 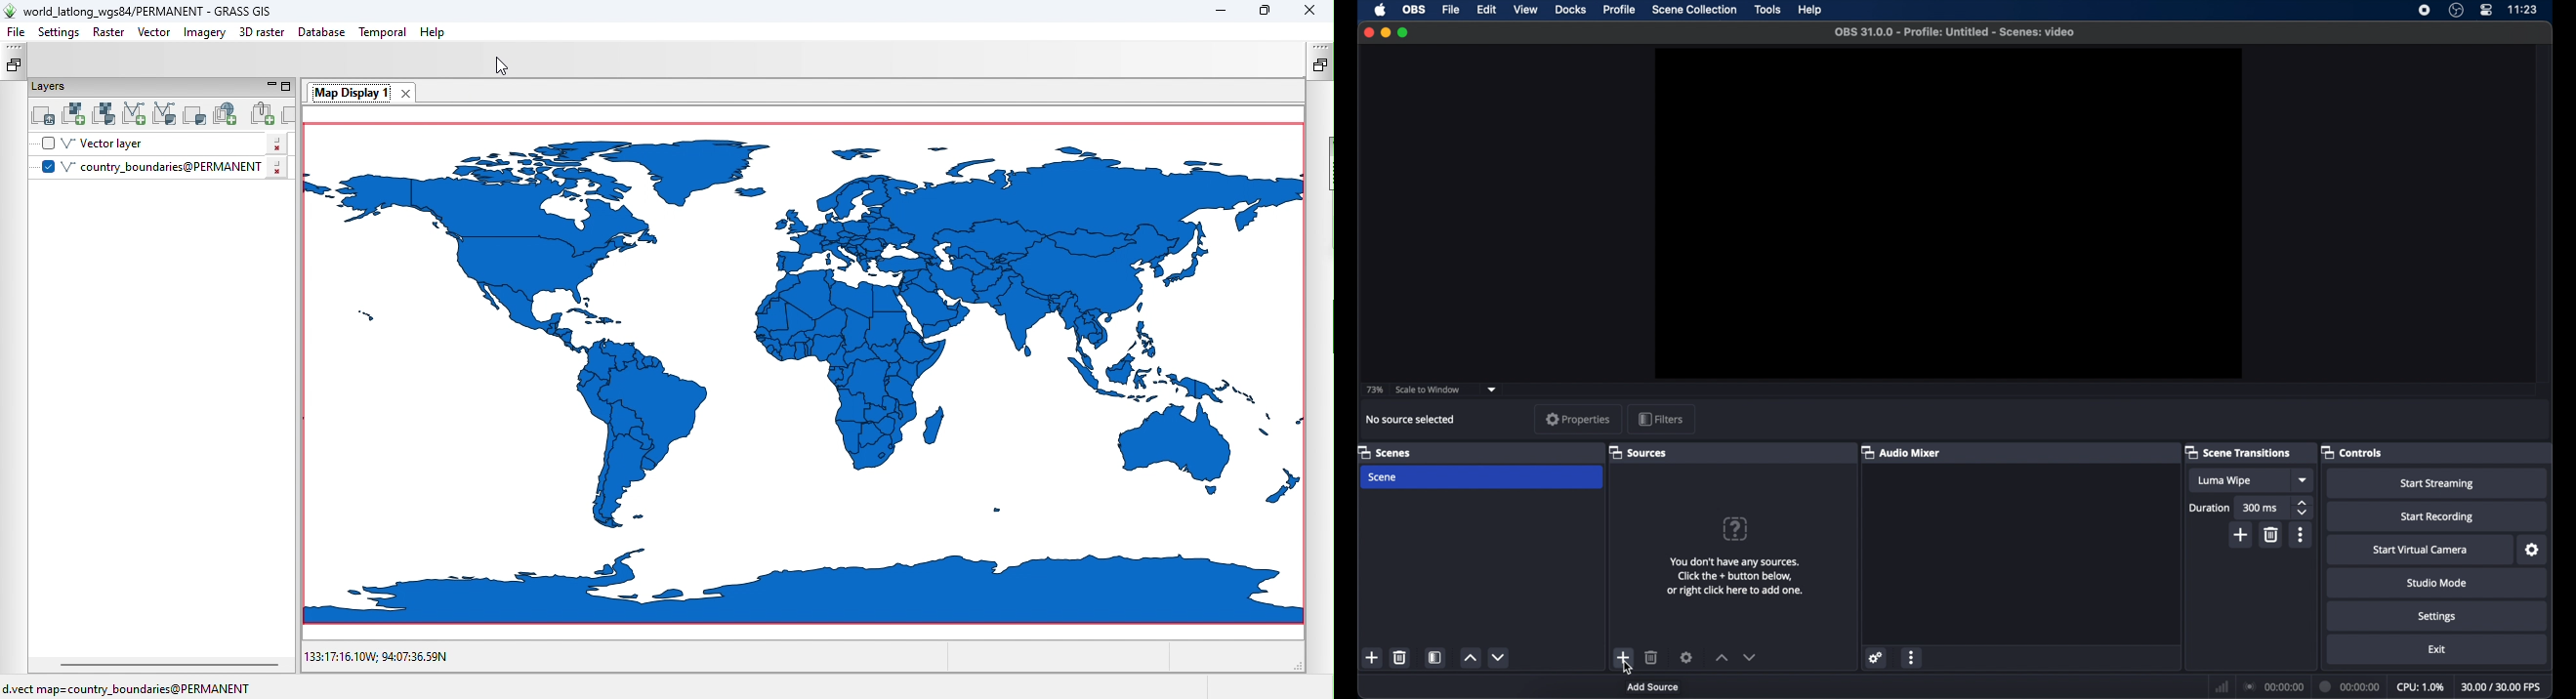 What do you see at coordinates (2440, 484) in the screenshot?
I see `start streaming` at bounding box center [2440, 484].